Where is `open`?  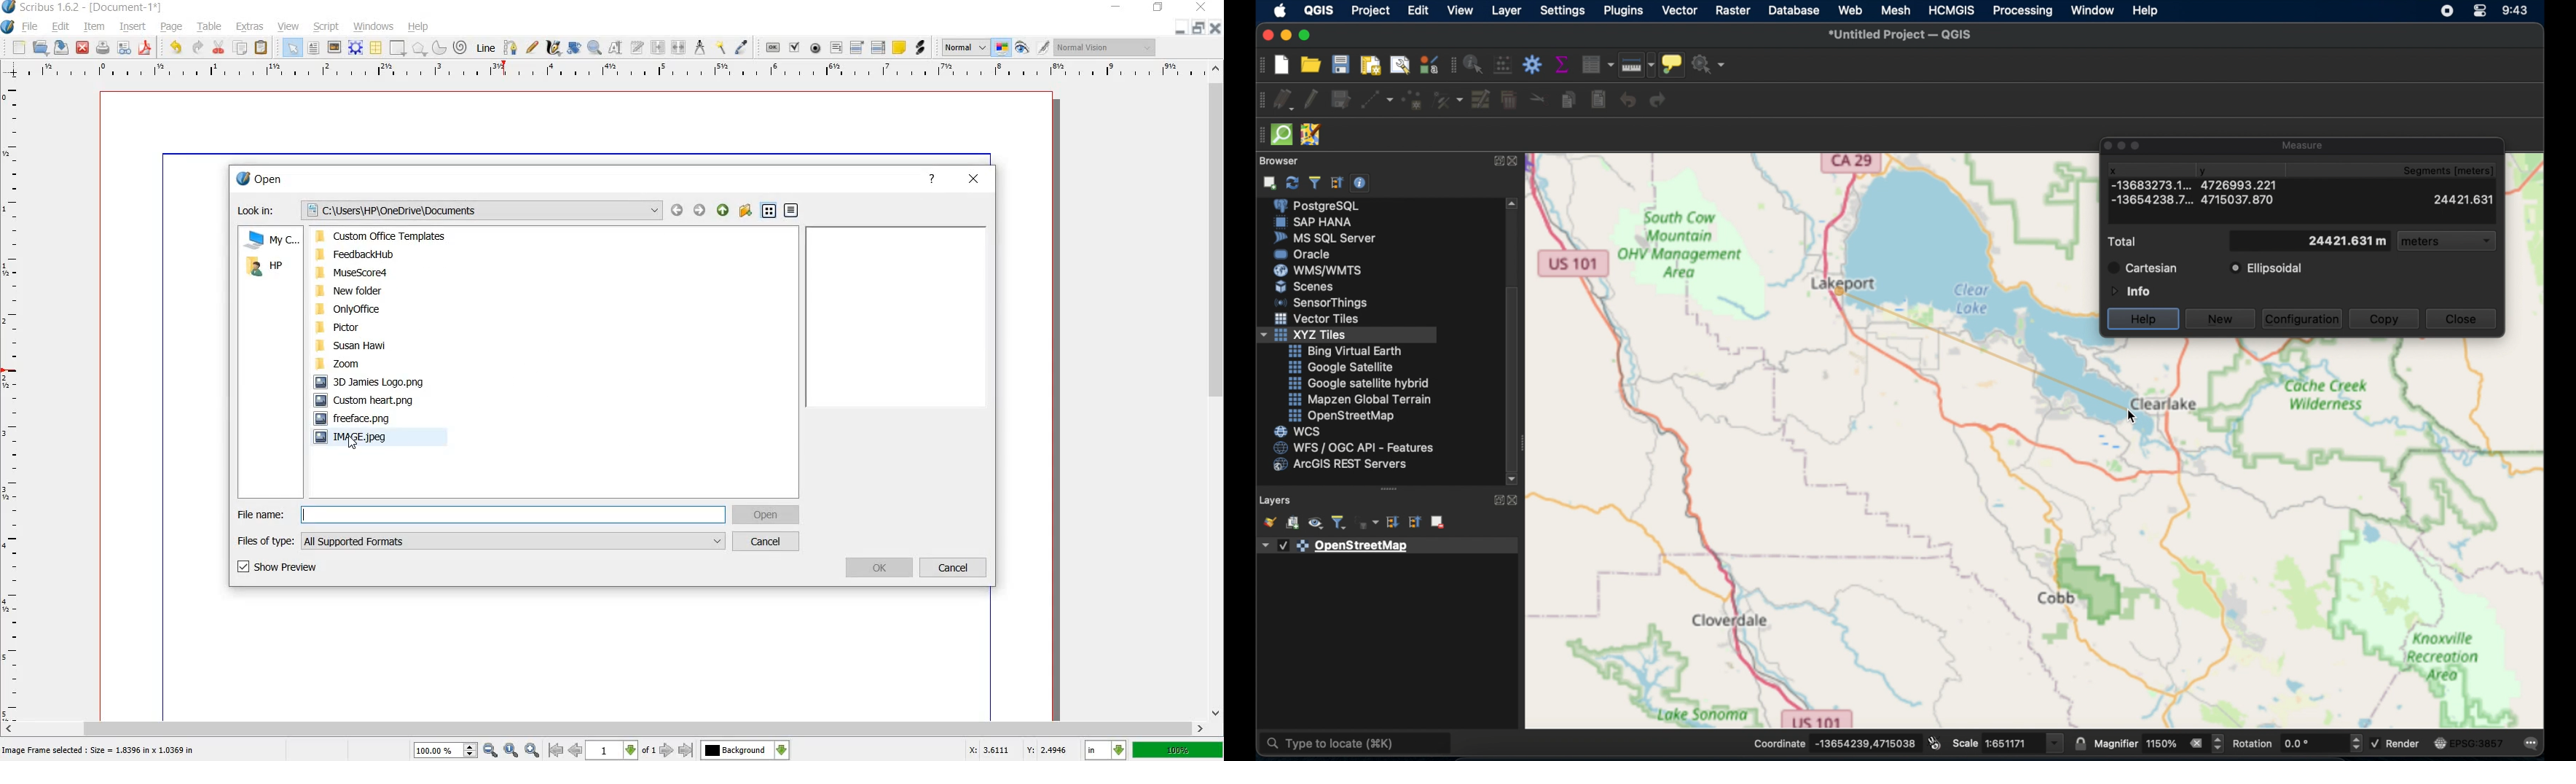 open is located at coordinates (40, 48).